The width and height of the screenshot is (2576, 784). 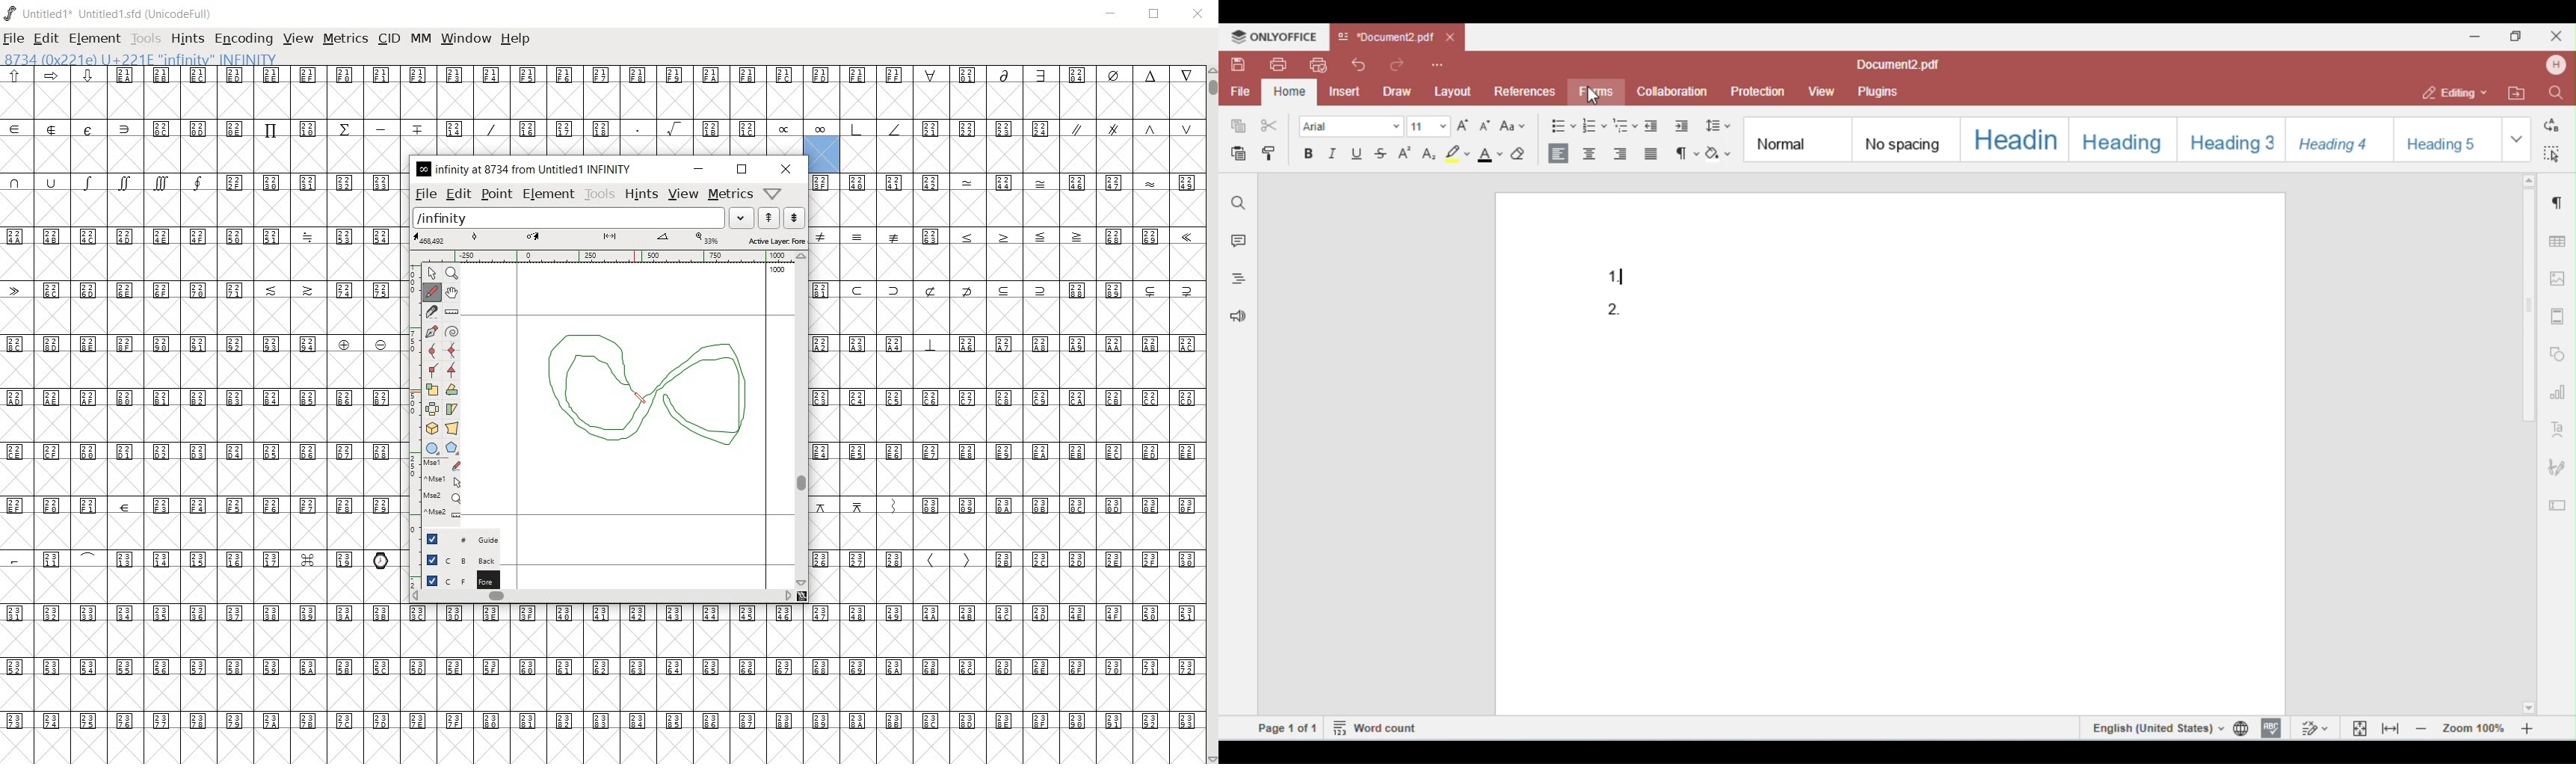 I want to click on scrollbar, so click(x=1211, y=413).